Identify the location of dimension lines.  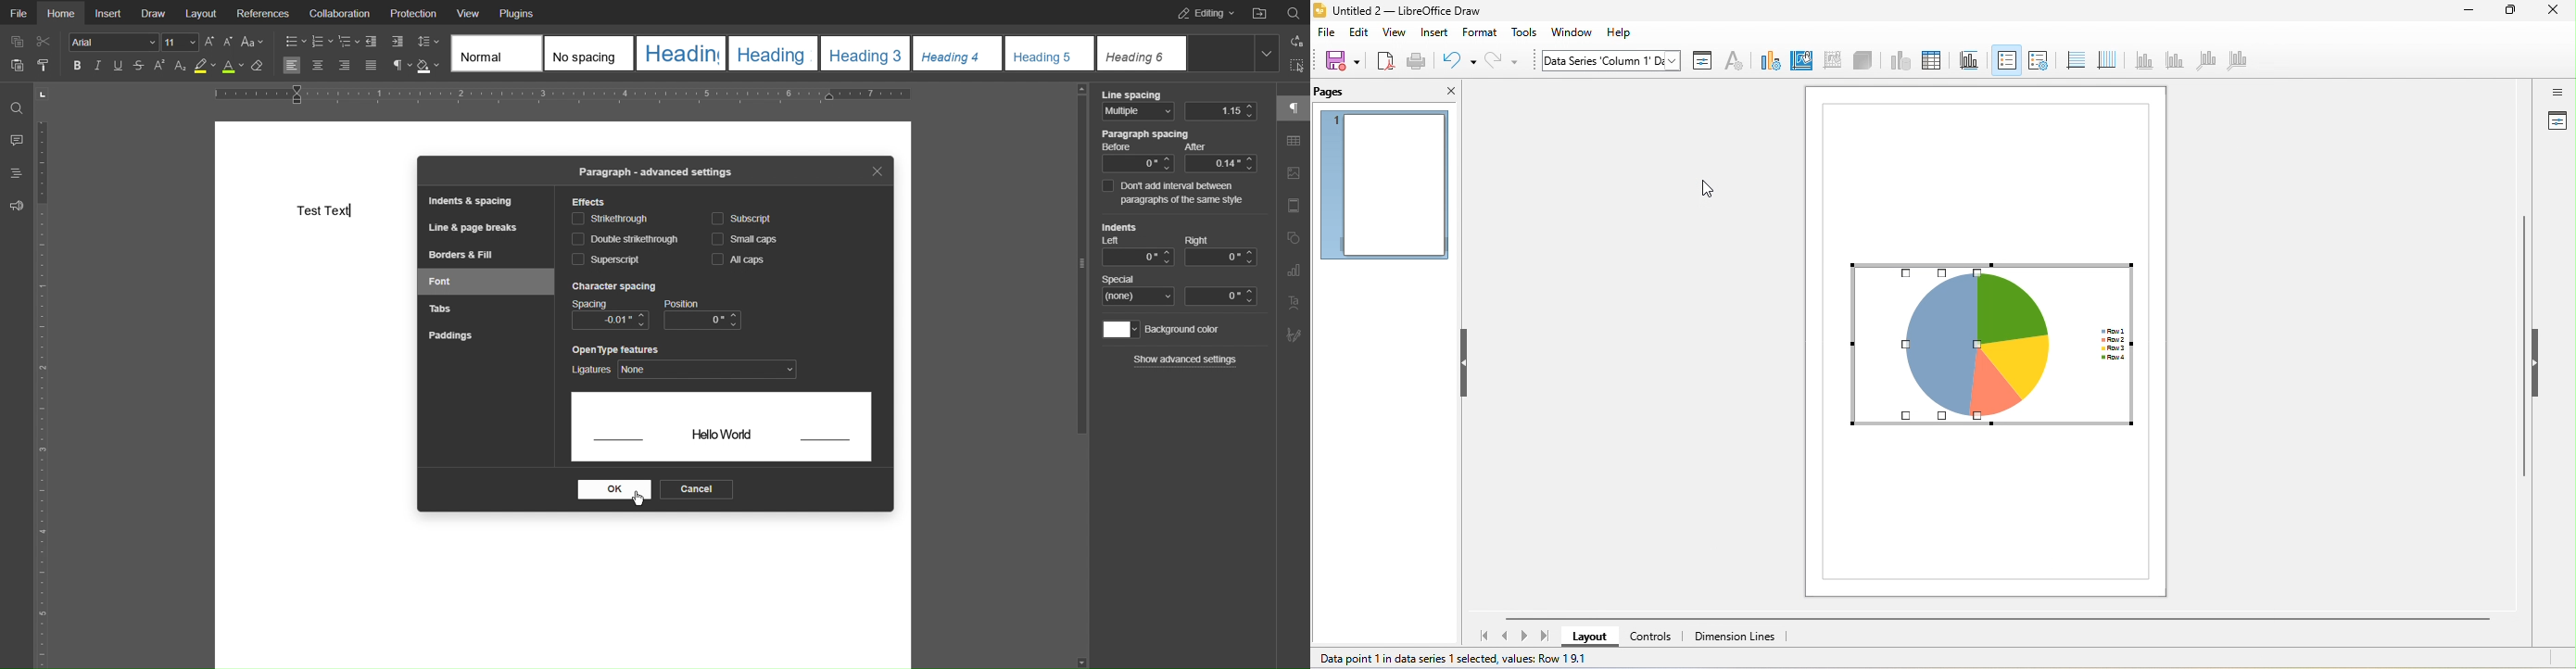
(1738, 637).